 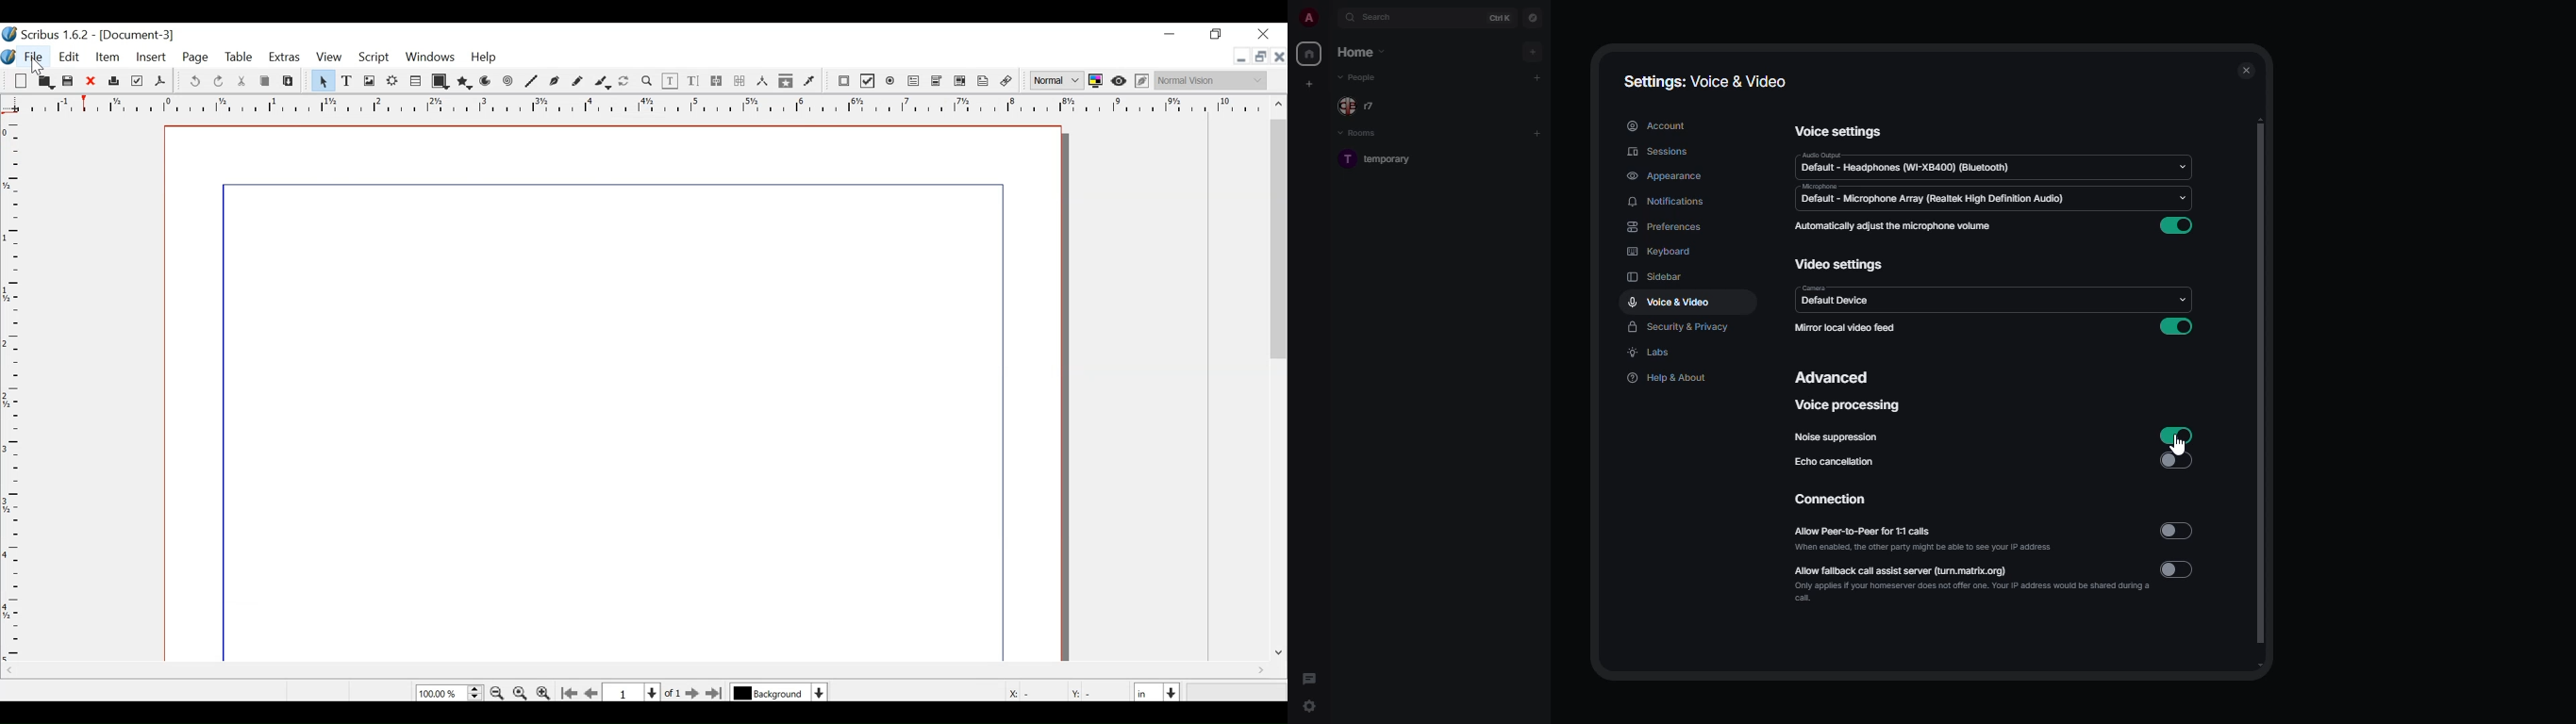 I want to click on Open, so click(x=46, y=84).